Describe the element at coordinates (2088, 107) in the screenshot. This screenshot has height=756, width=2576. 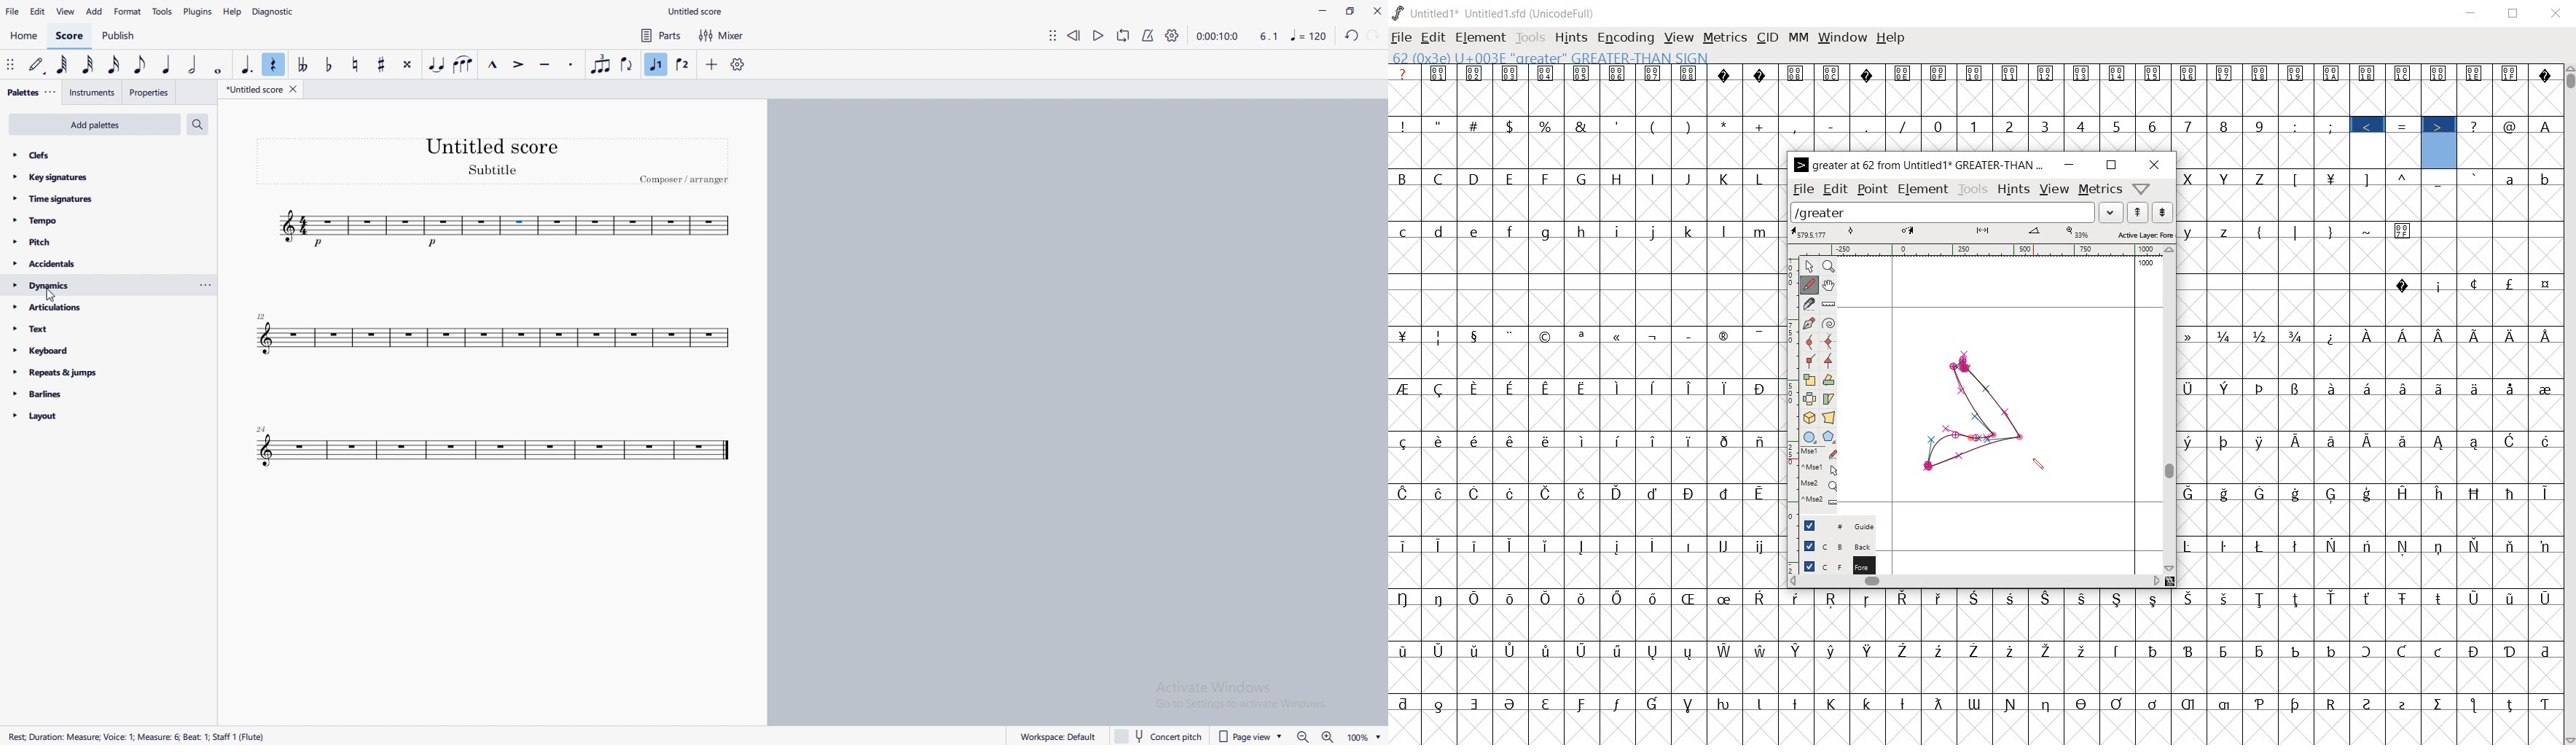
I see `glyph characters` at that location.